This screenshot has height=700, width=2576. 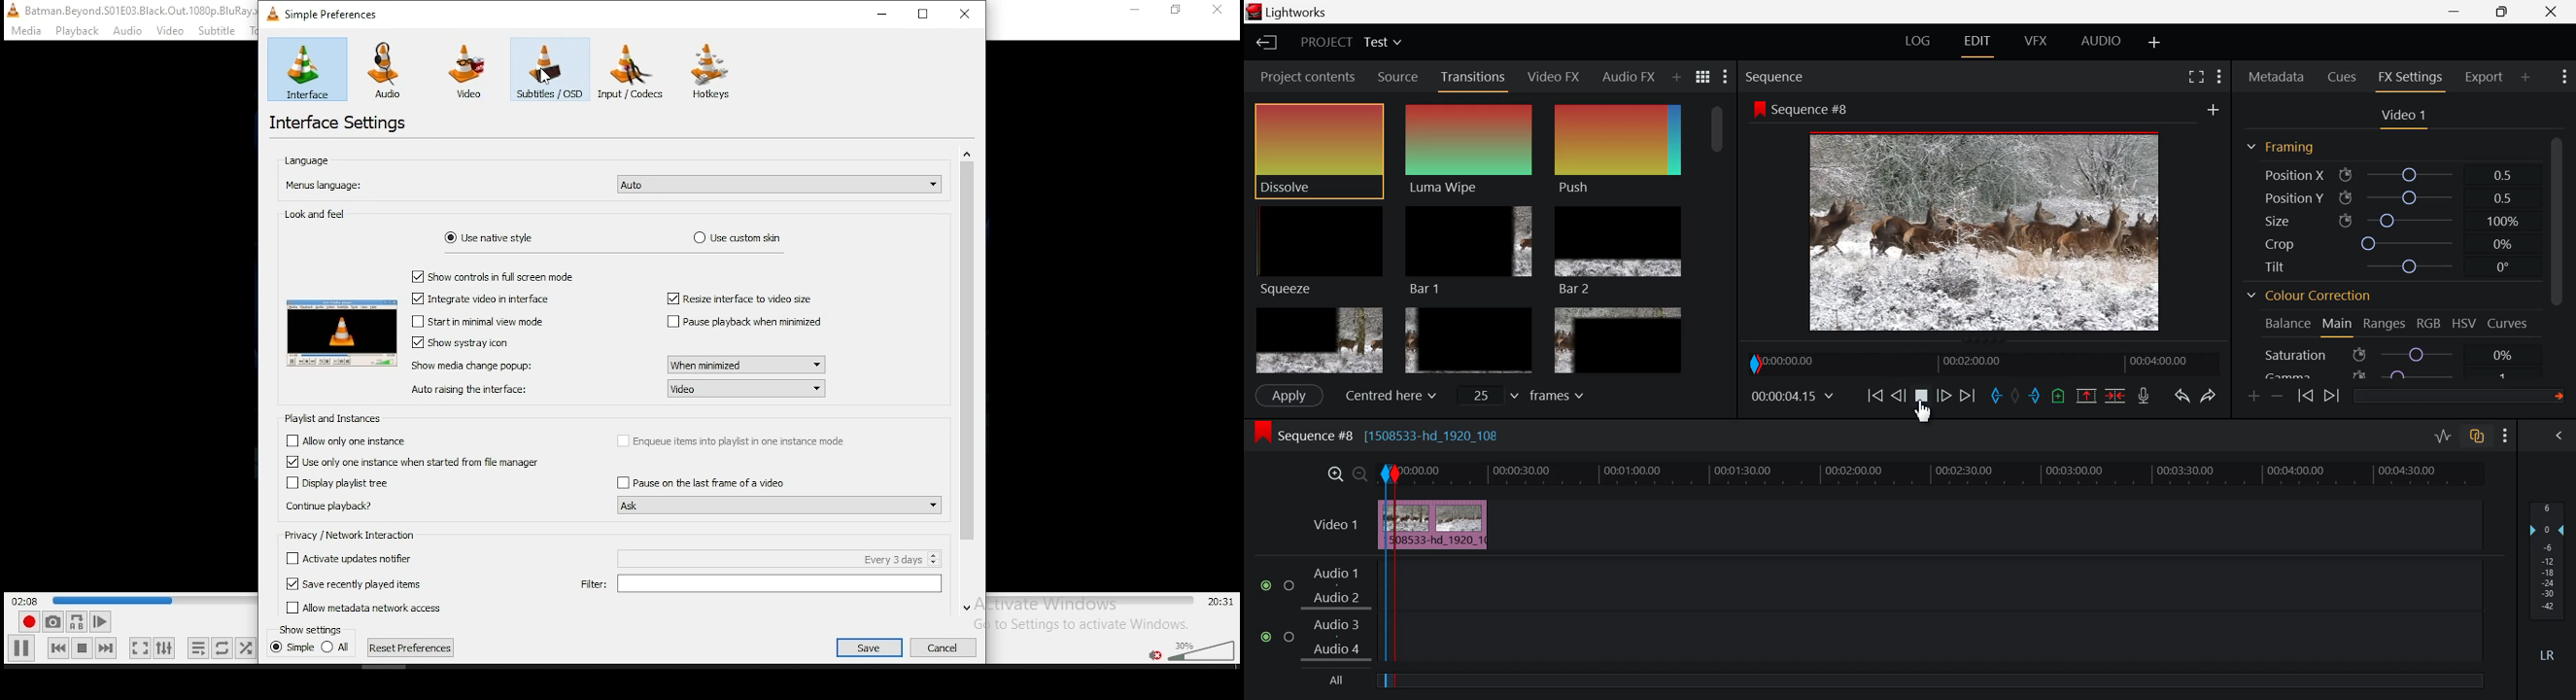 I want to click on , so click(x=869, y=648).